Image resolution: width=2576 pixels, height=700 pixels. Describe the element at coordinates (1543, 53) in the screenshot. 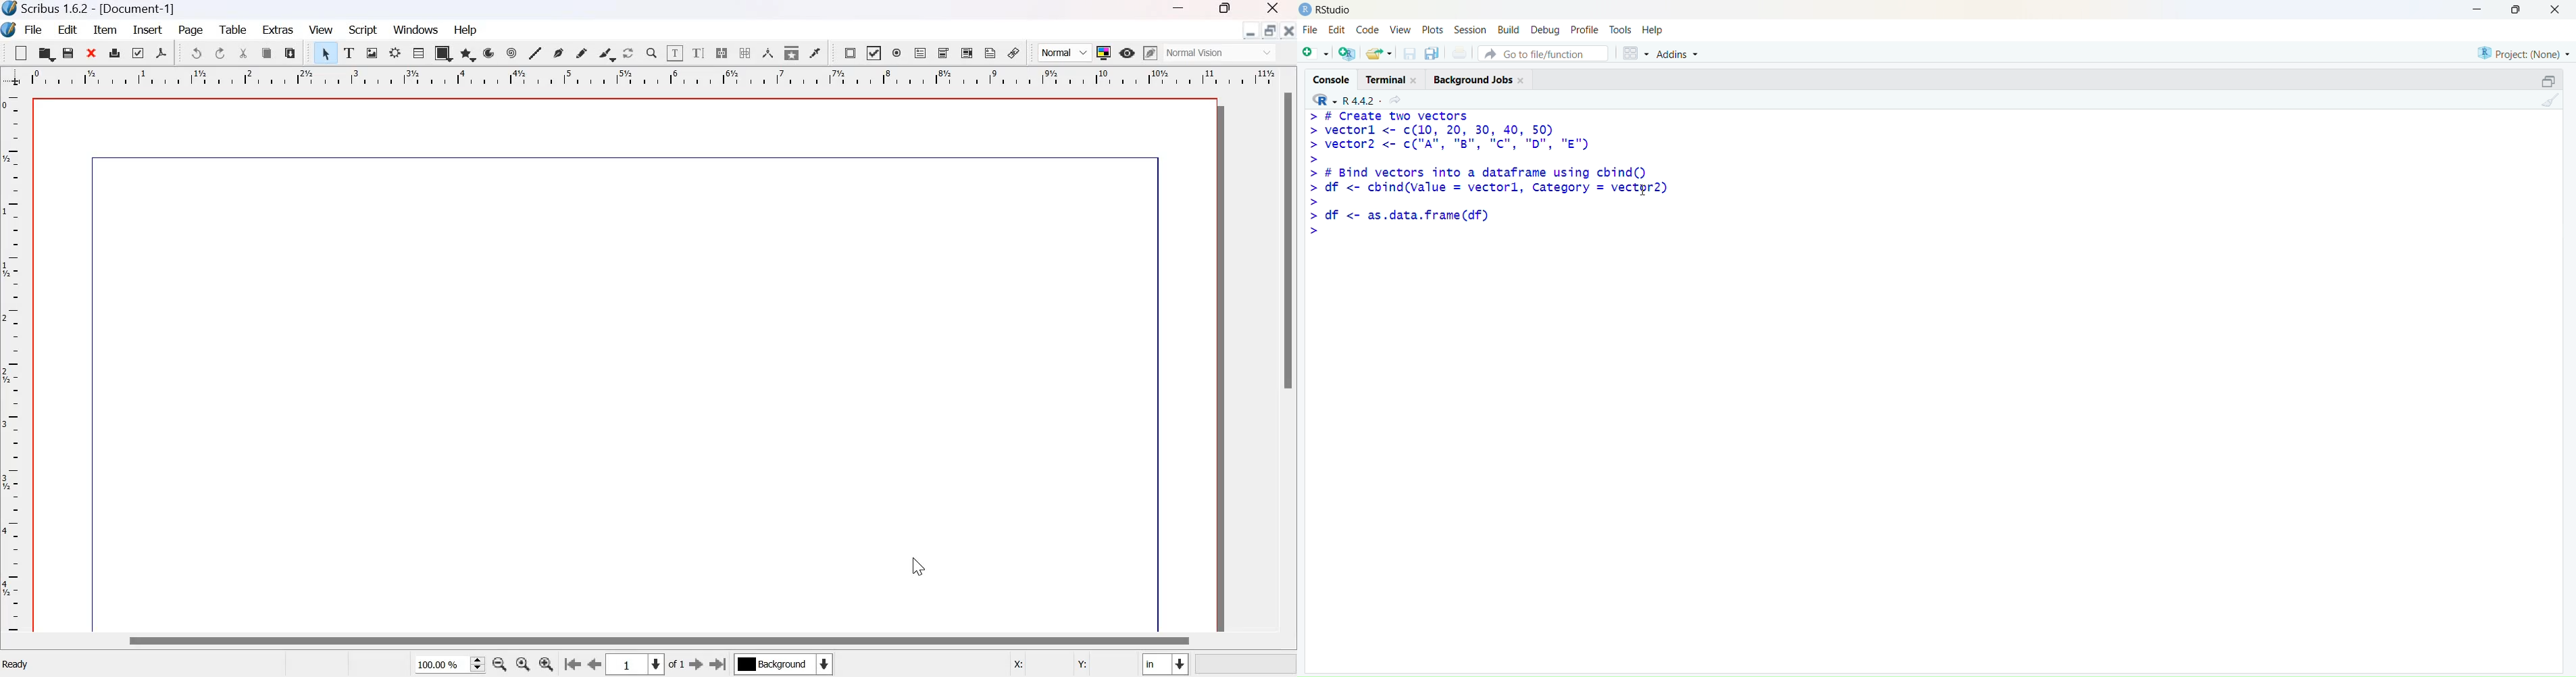

I see `Go to file/function` at that location.